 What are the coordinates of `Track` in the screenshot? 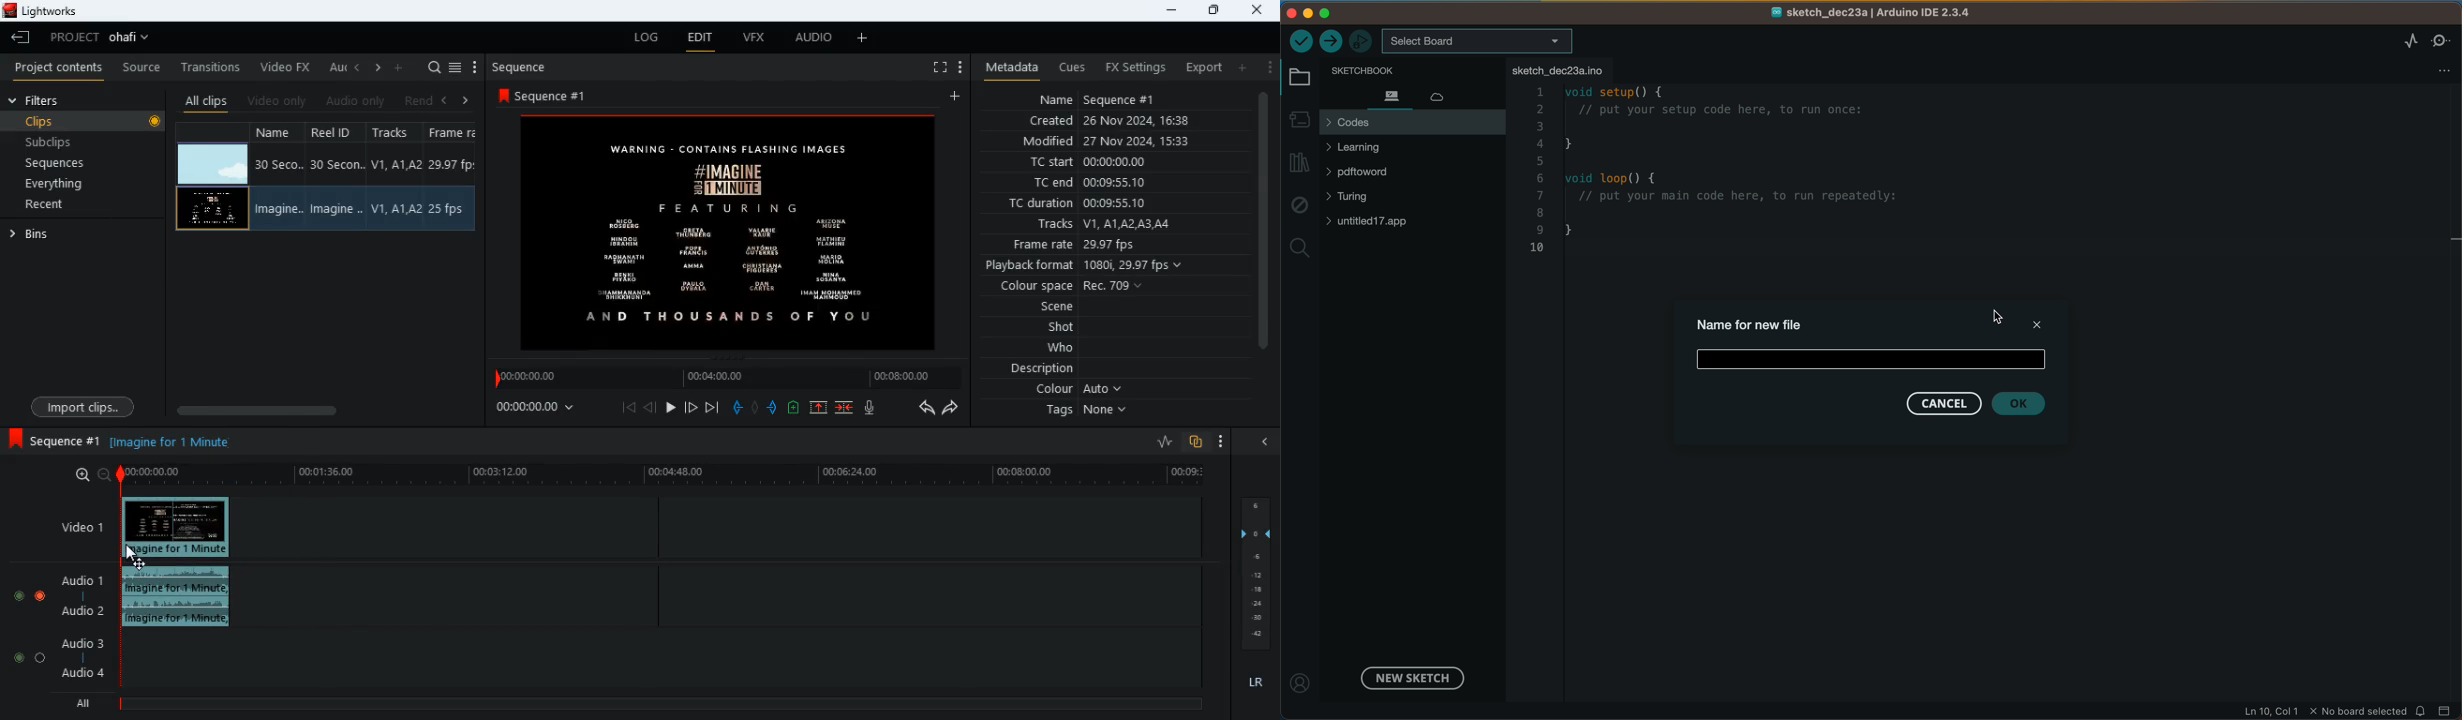 It's located at (398, 164).